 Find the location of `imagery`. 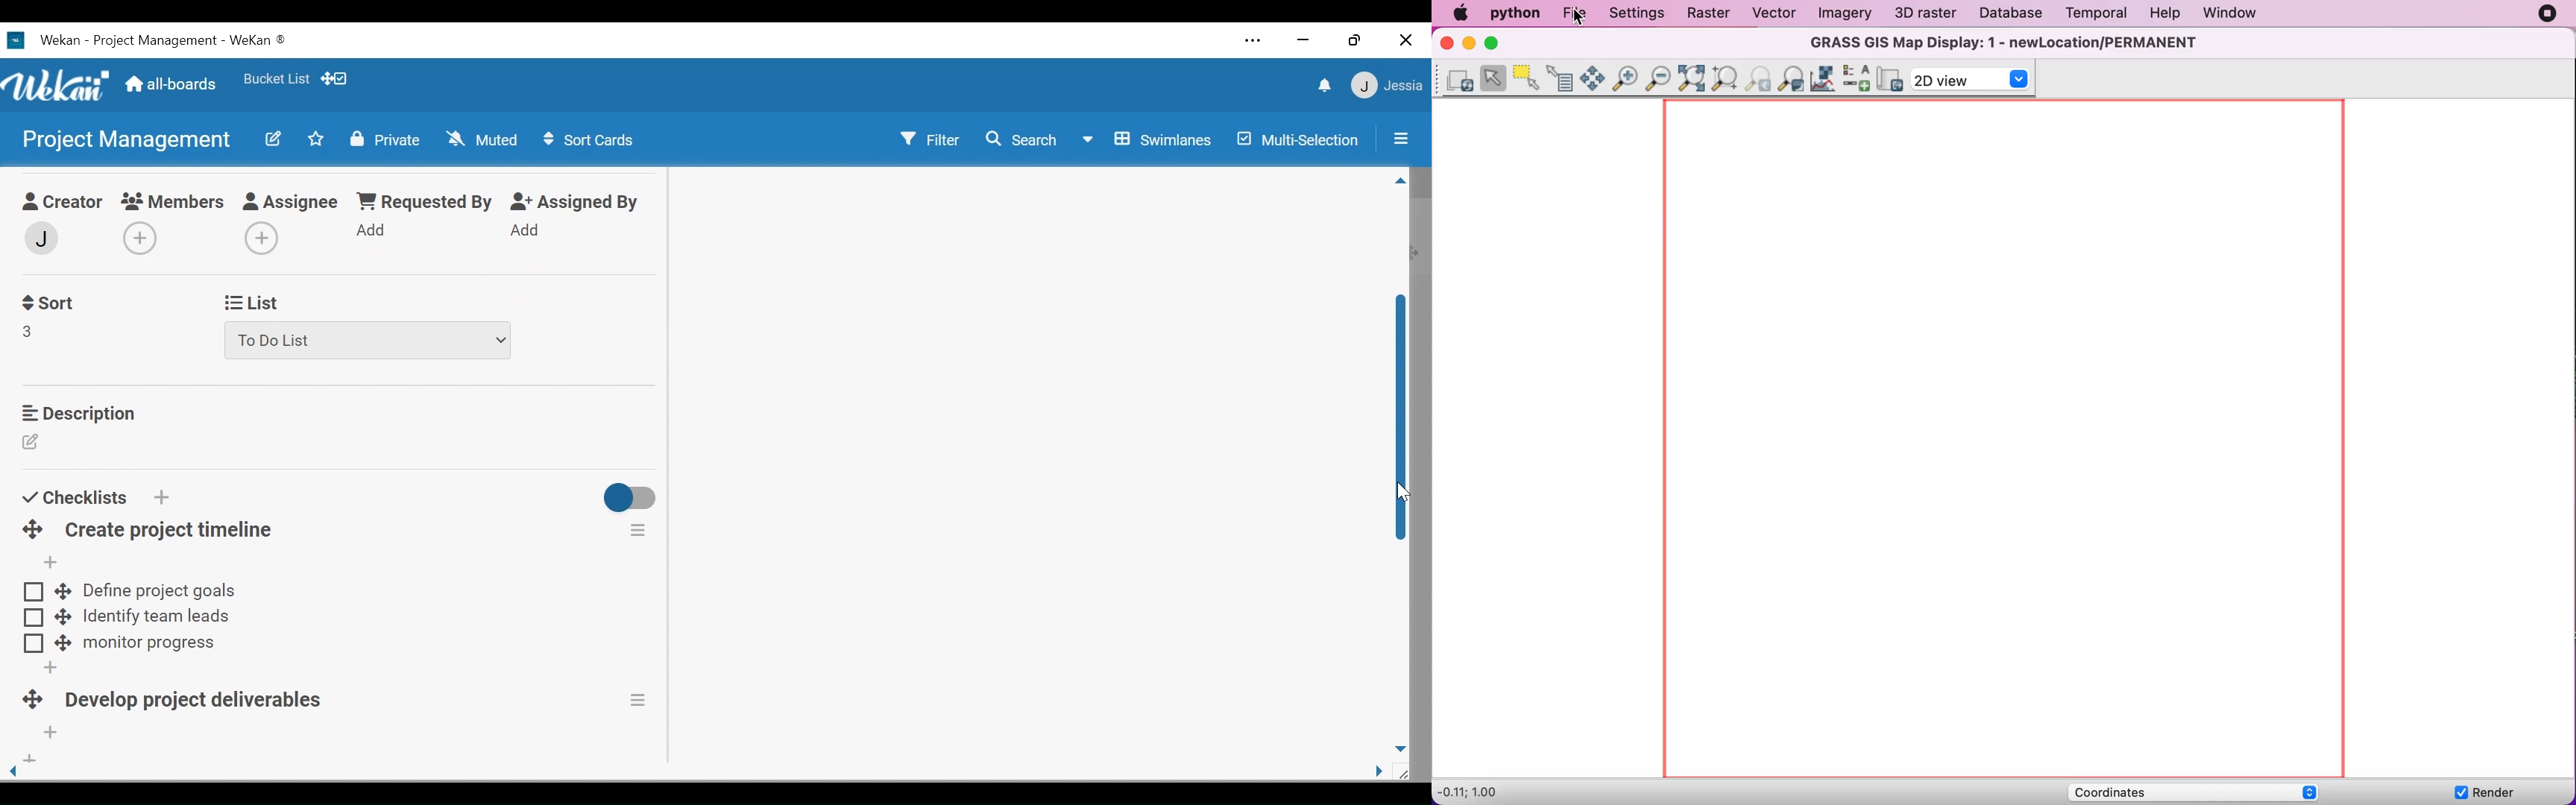

imagery is located at coordinates (1847, 14).